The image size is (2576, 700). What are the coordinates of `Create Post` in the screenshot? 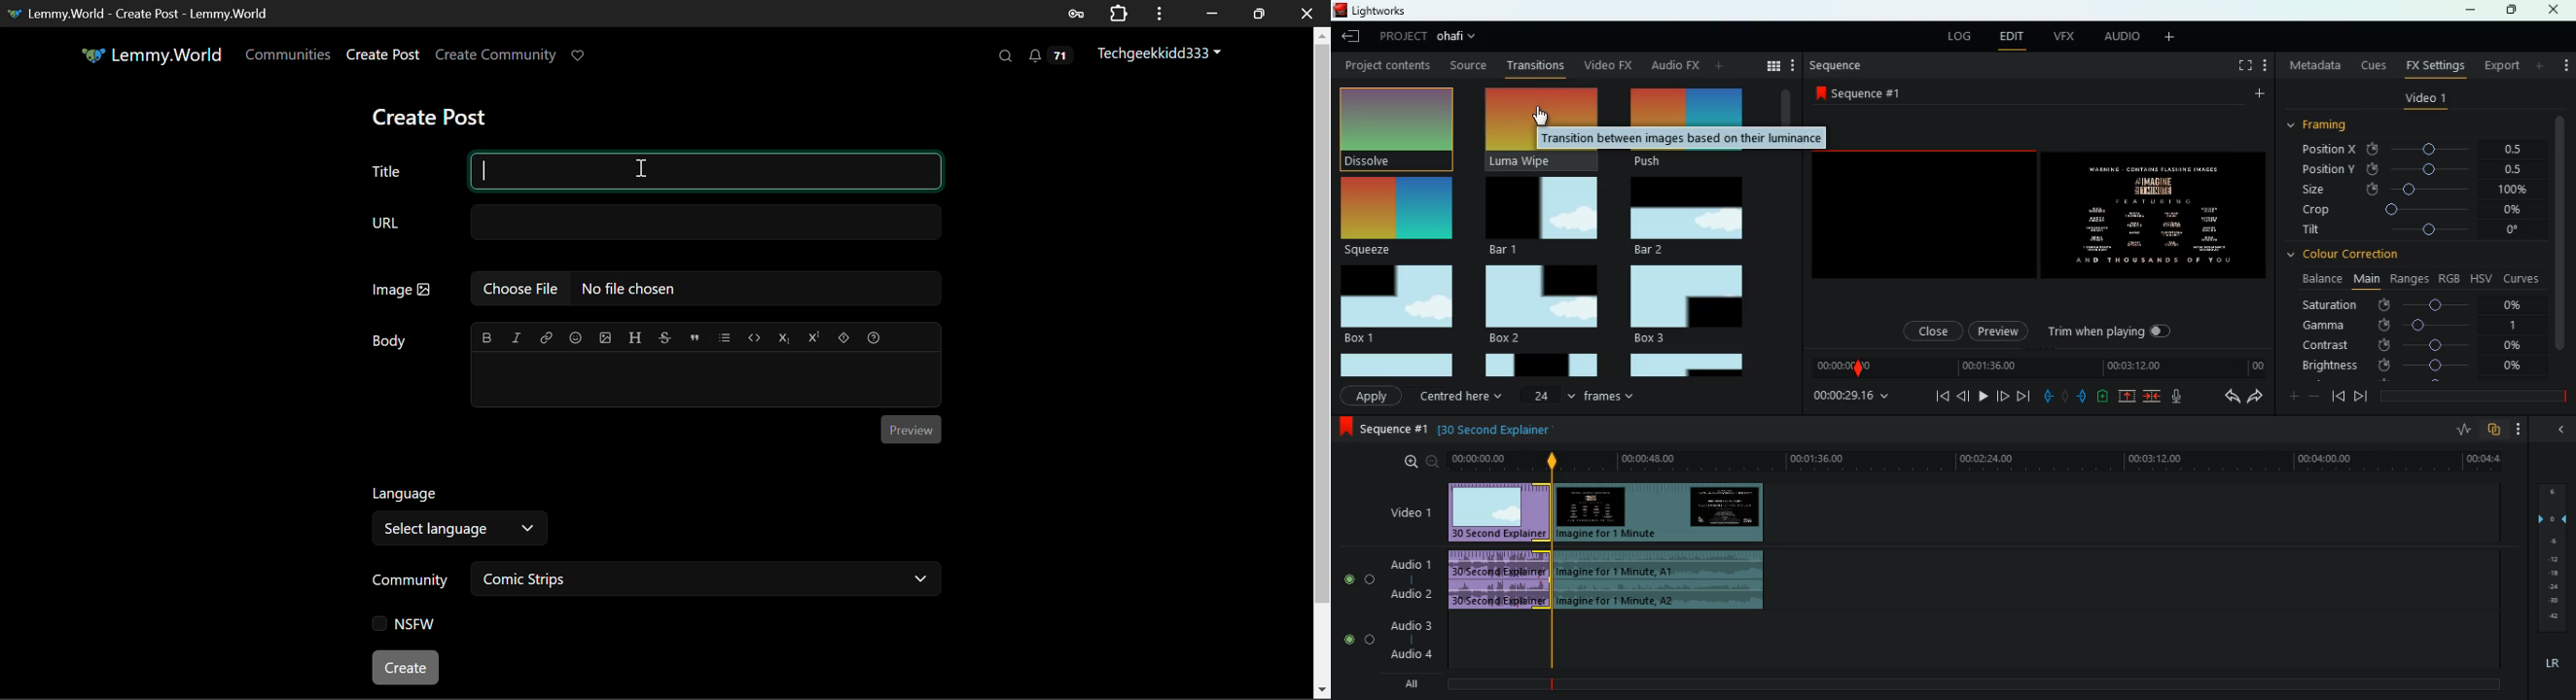 It's located at (382, 55).